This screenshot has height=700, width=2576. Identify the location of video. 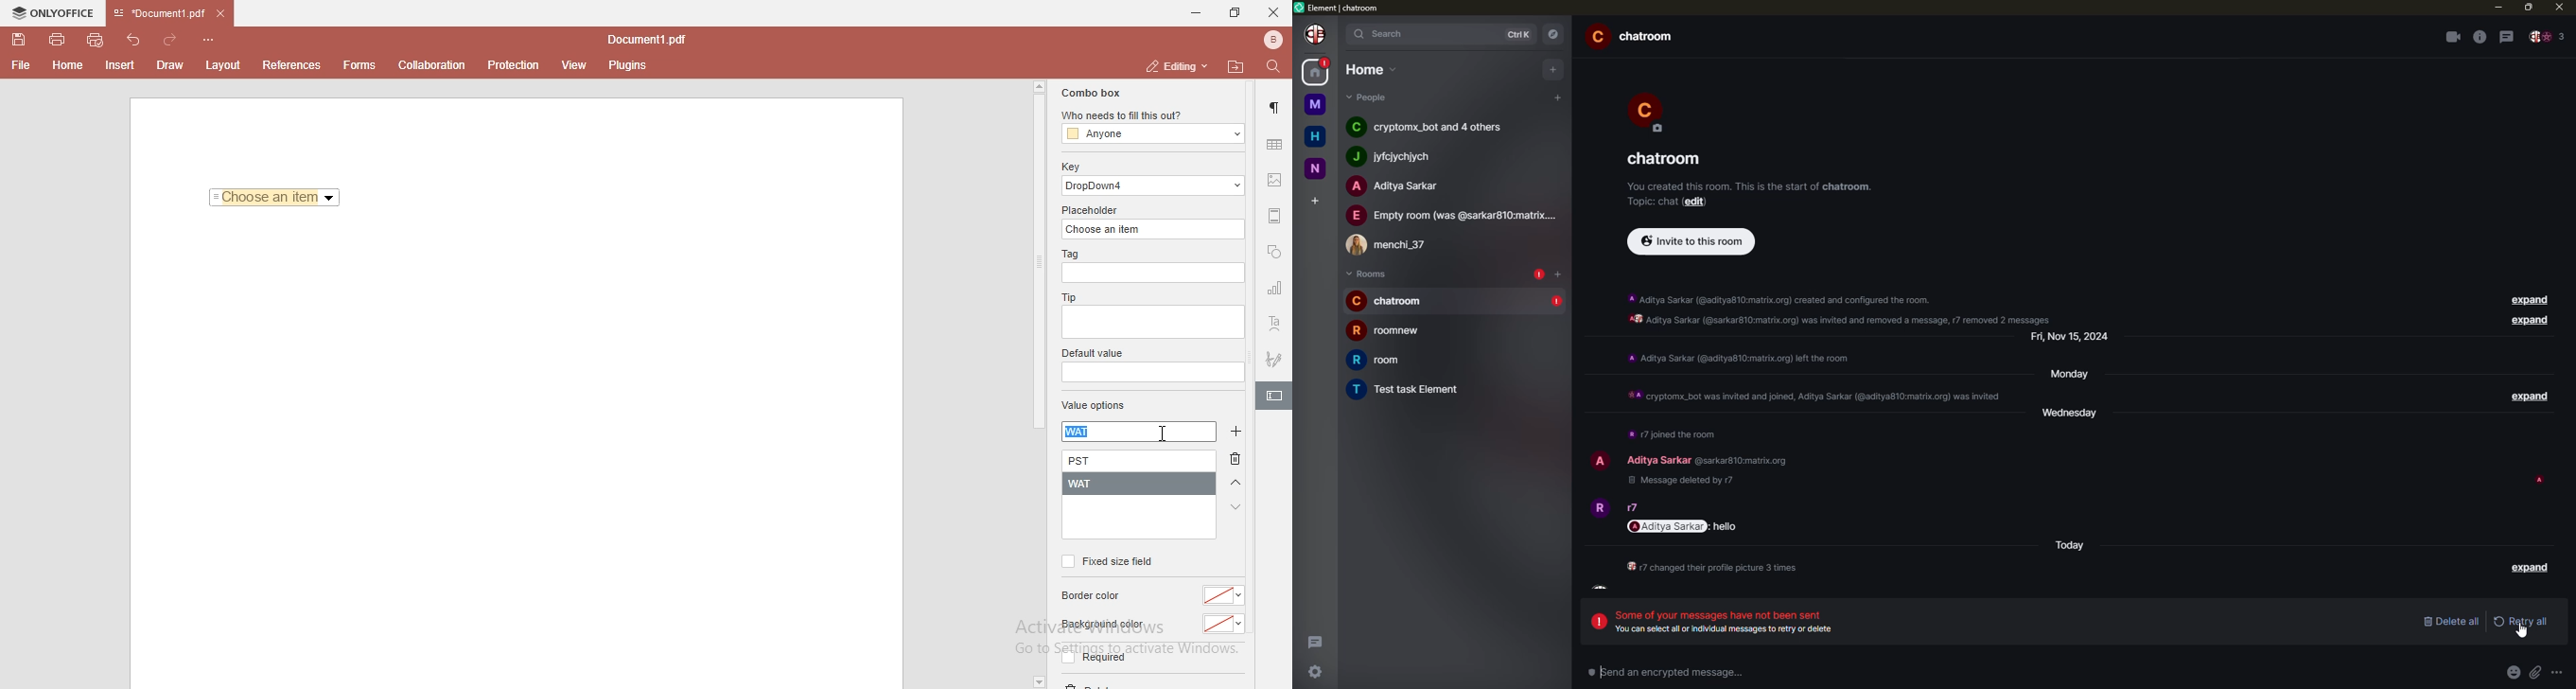
(2450, 36).